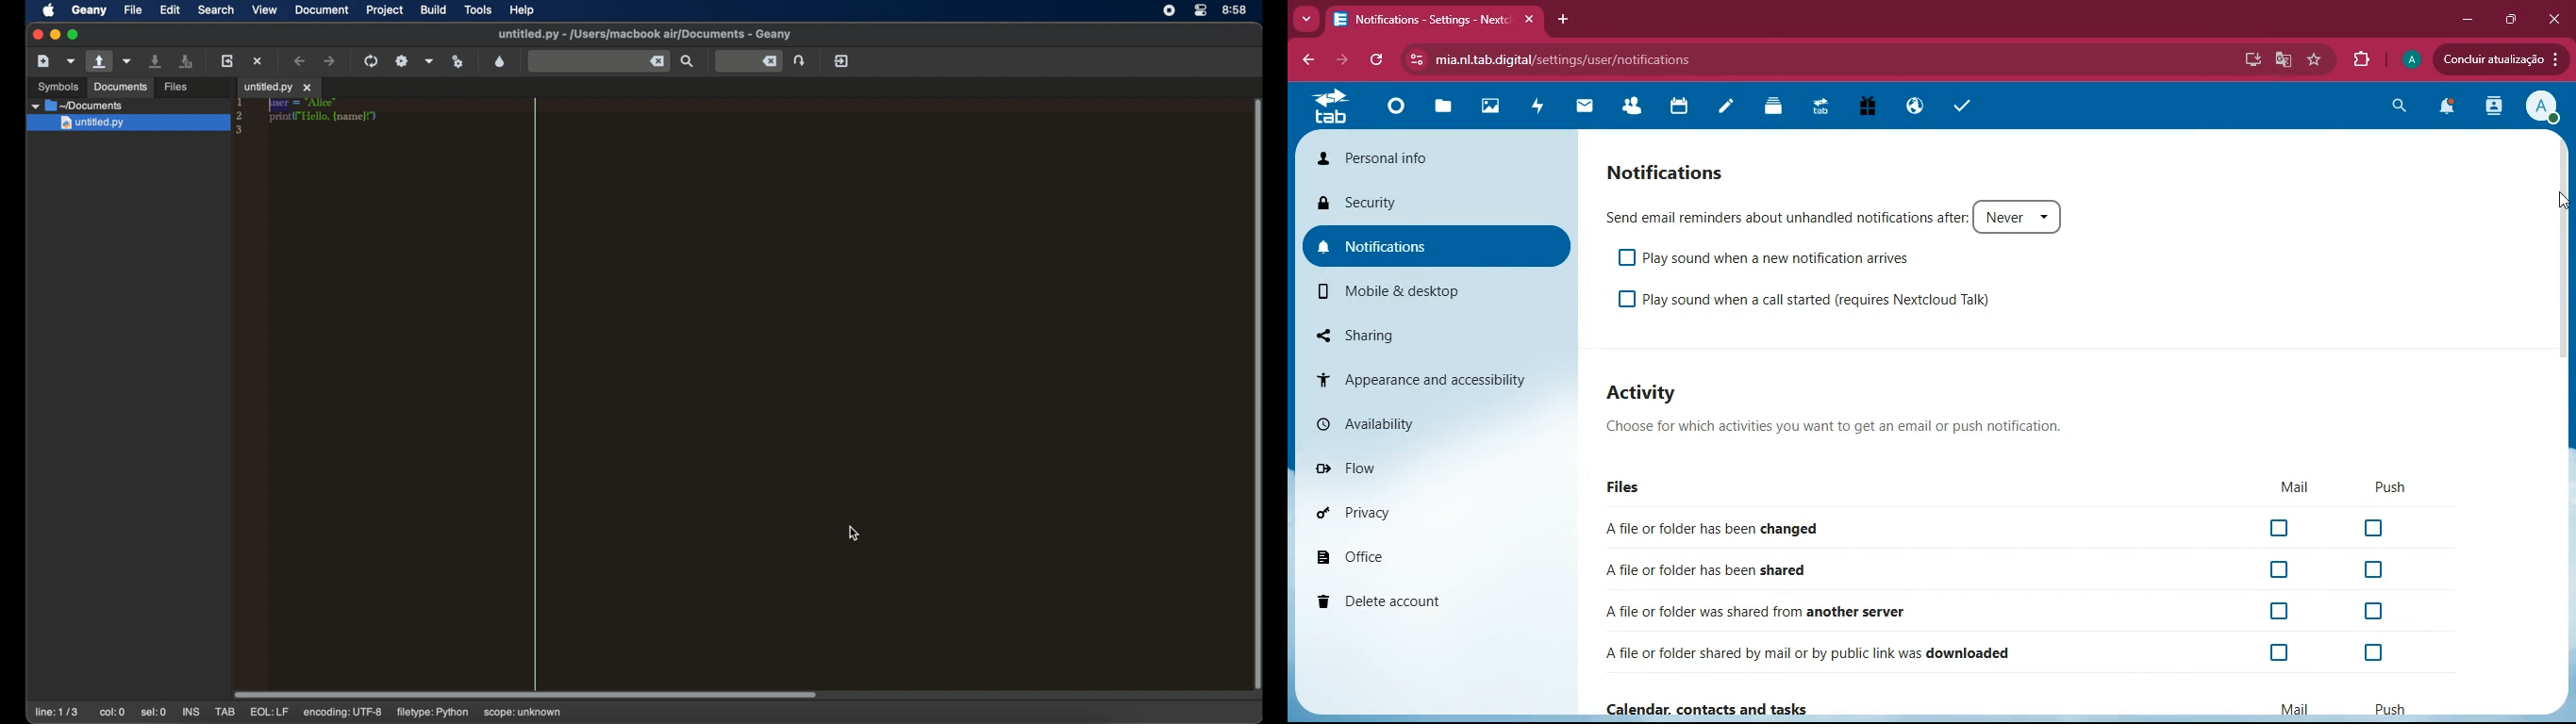  Describe the element at coordinates (2278, 526) in the screenshot. I see `off` at that location.